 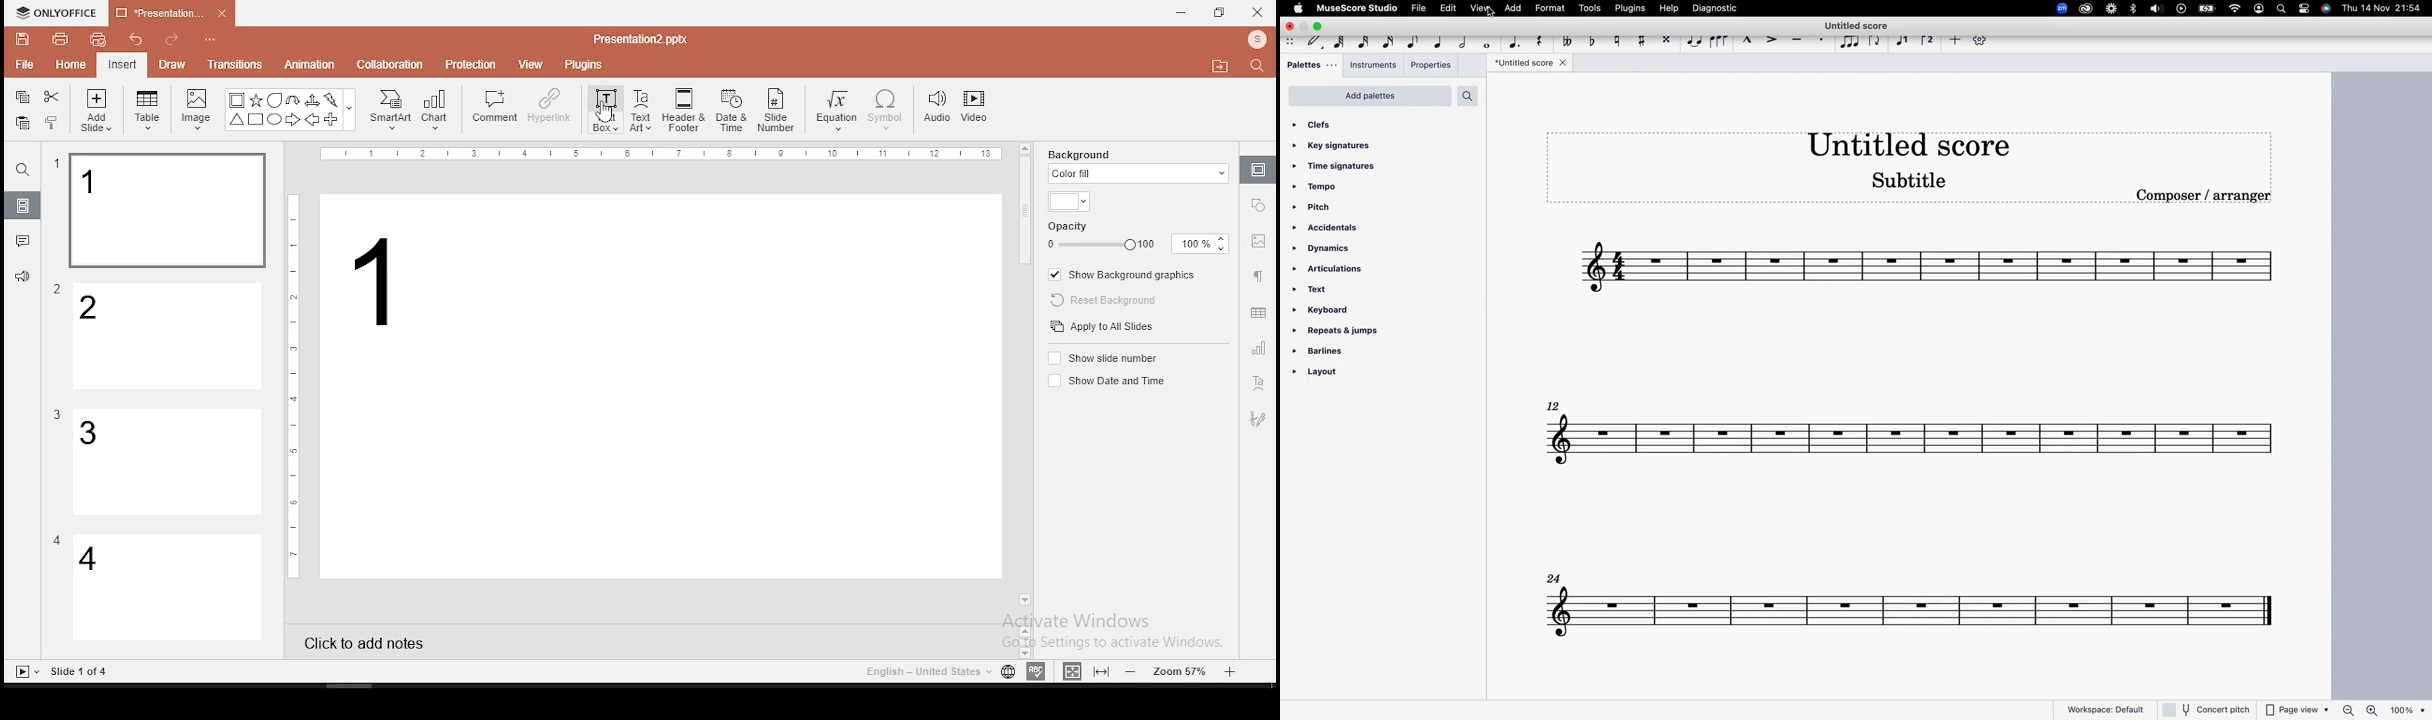 I want to click on chart settings, so click(x=1257, y=348).